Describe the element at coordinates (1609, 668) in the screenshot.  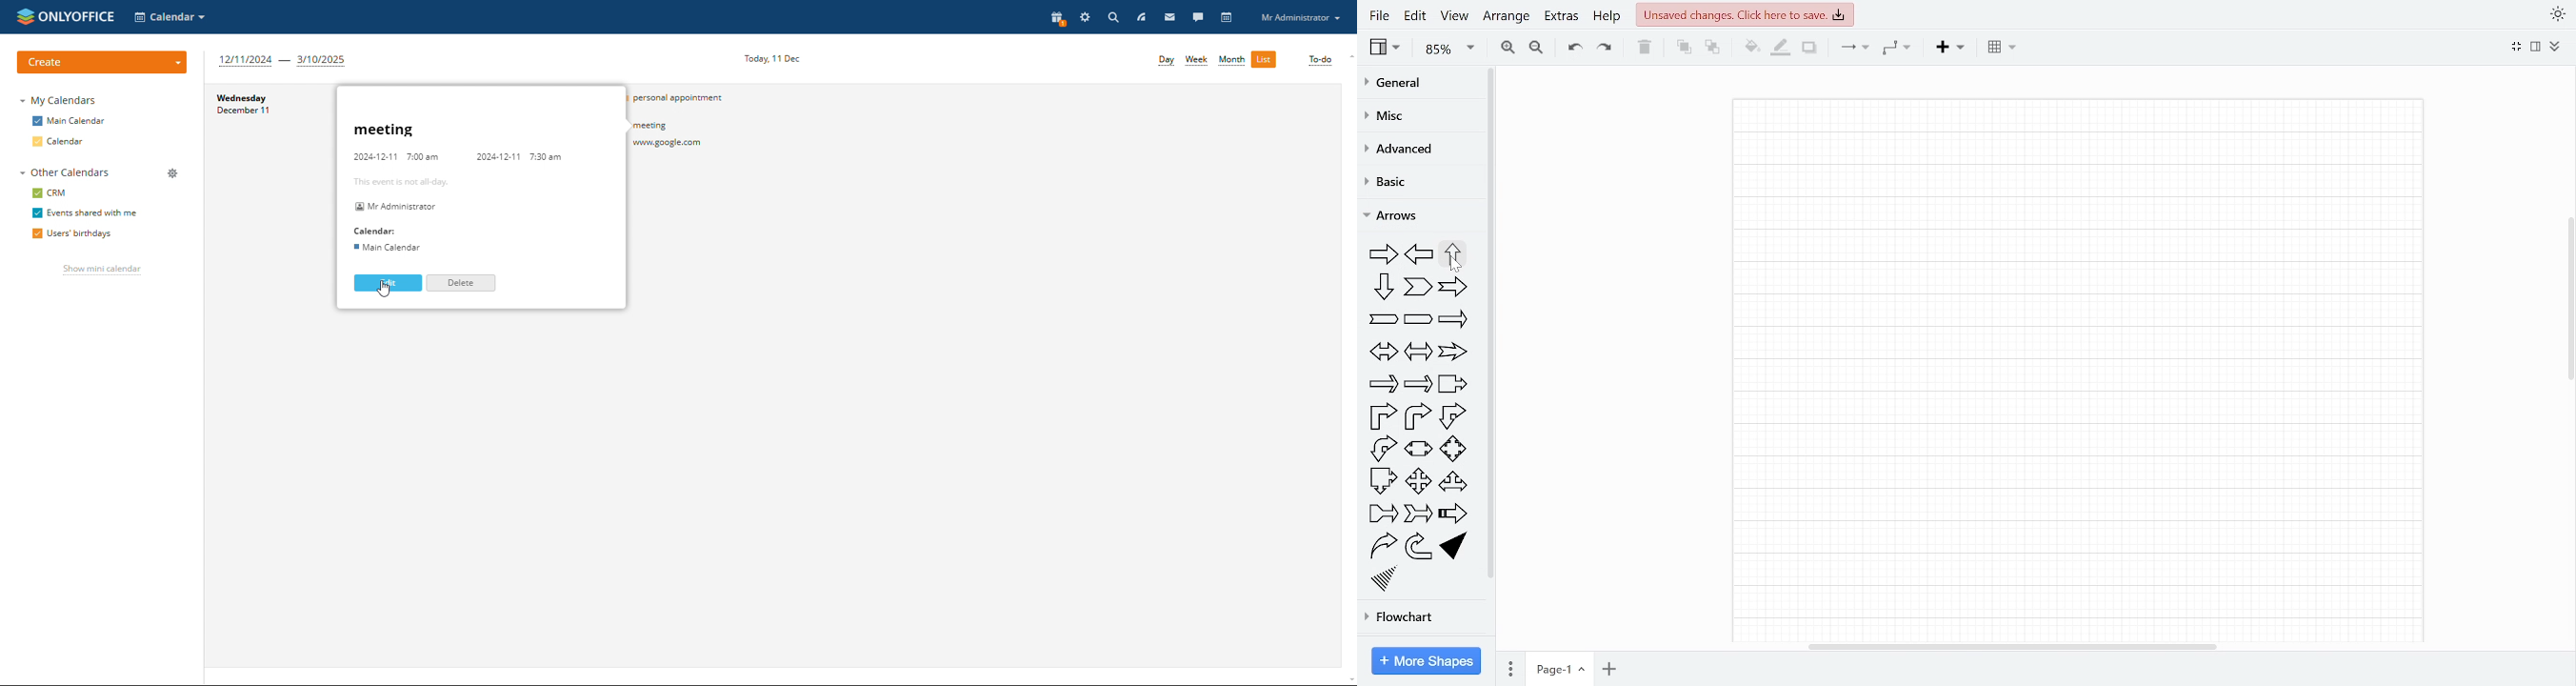
I see `Add page` at that location.